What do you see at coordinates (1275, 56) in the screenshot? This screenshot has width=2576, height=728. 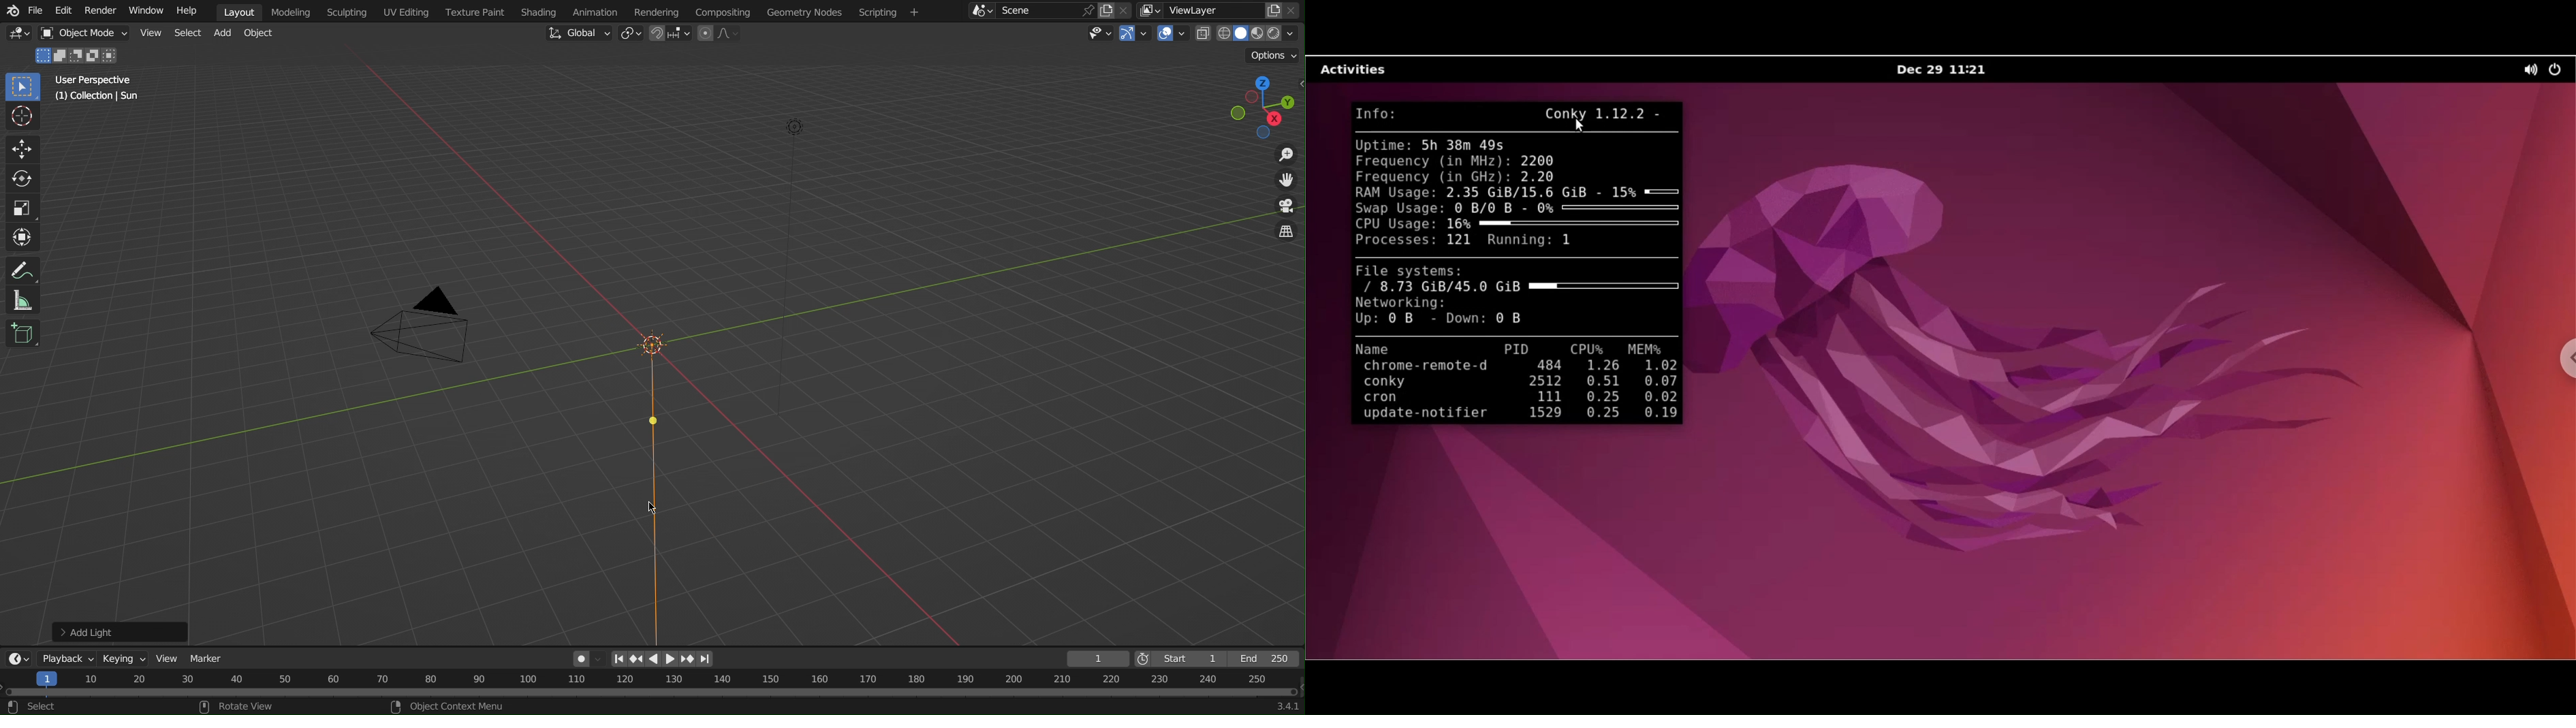 I see `Options` at bounding box center [1275, 56].